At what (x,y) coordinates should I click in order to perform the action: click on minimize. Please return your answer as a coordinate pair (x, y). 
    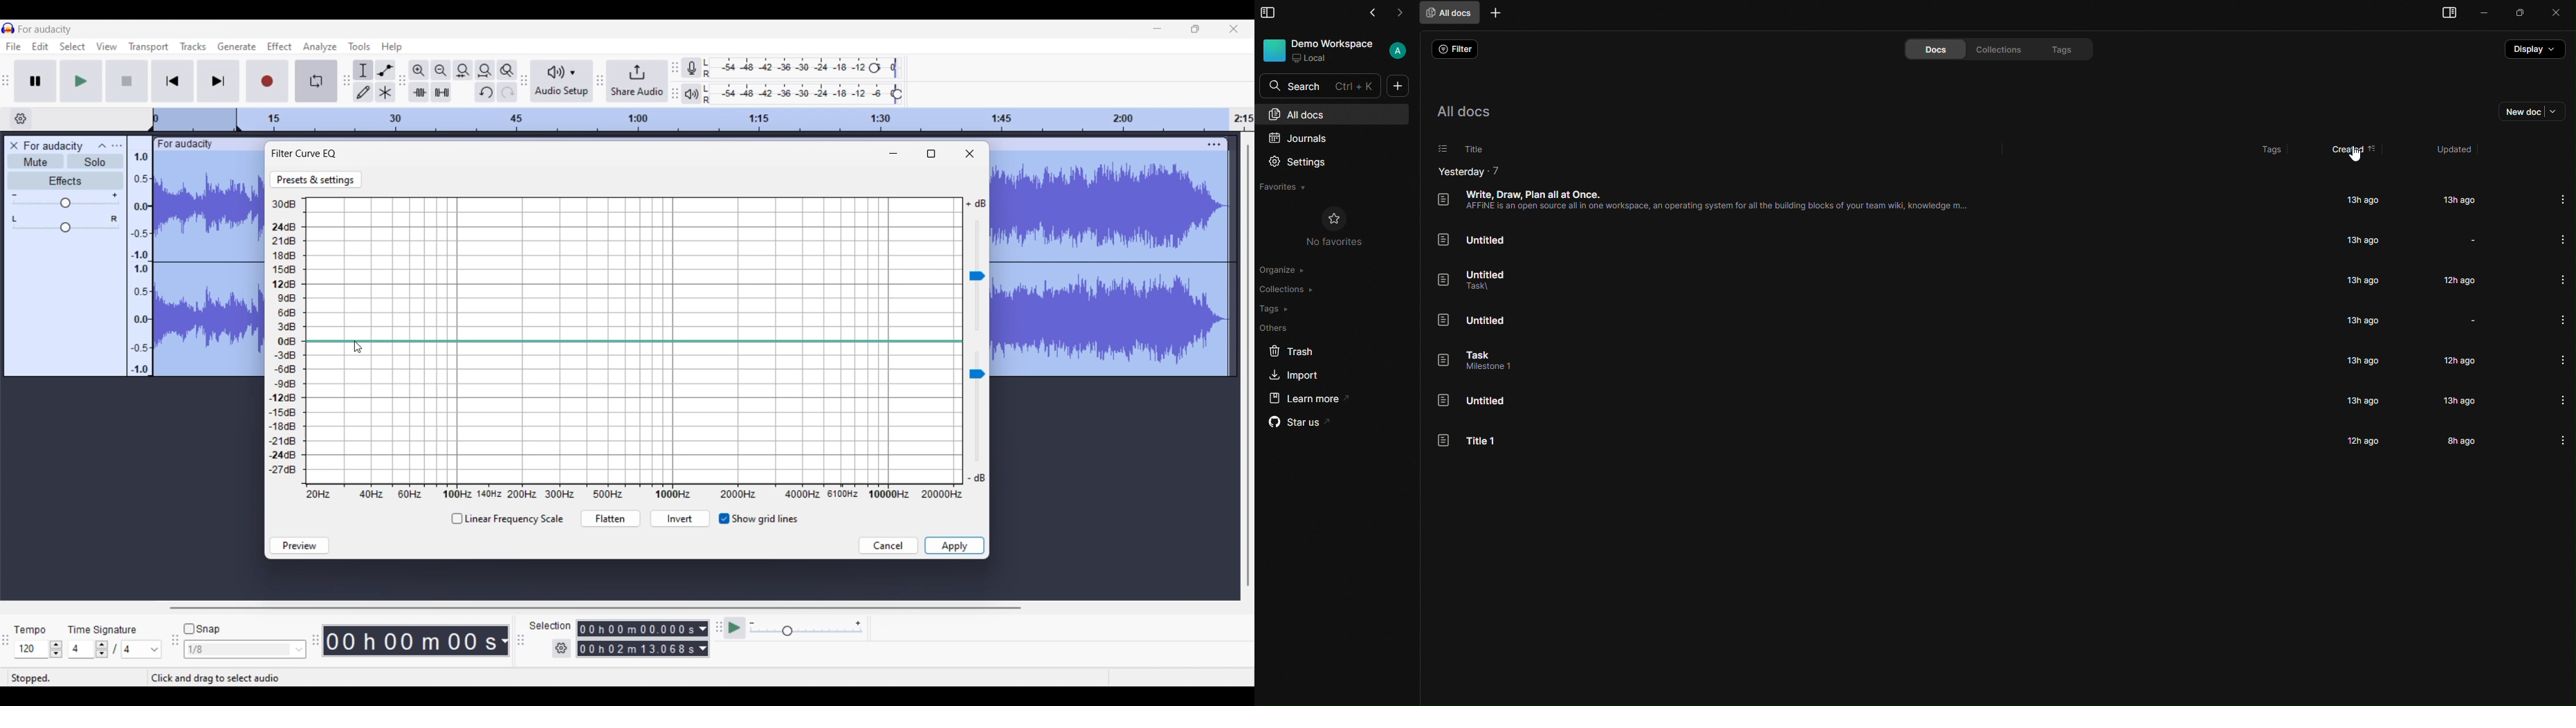
    Looking at the image, I should click on (2483, 13).